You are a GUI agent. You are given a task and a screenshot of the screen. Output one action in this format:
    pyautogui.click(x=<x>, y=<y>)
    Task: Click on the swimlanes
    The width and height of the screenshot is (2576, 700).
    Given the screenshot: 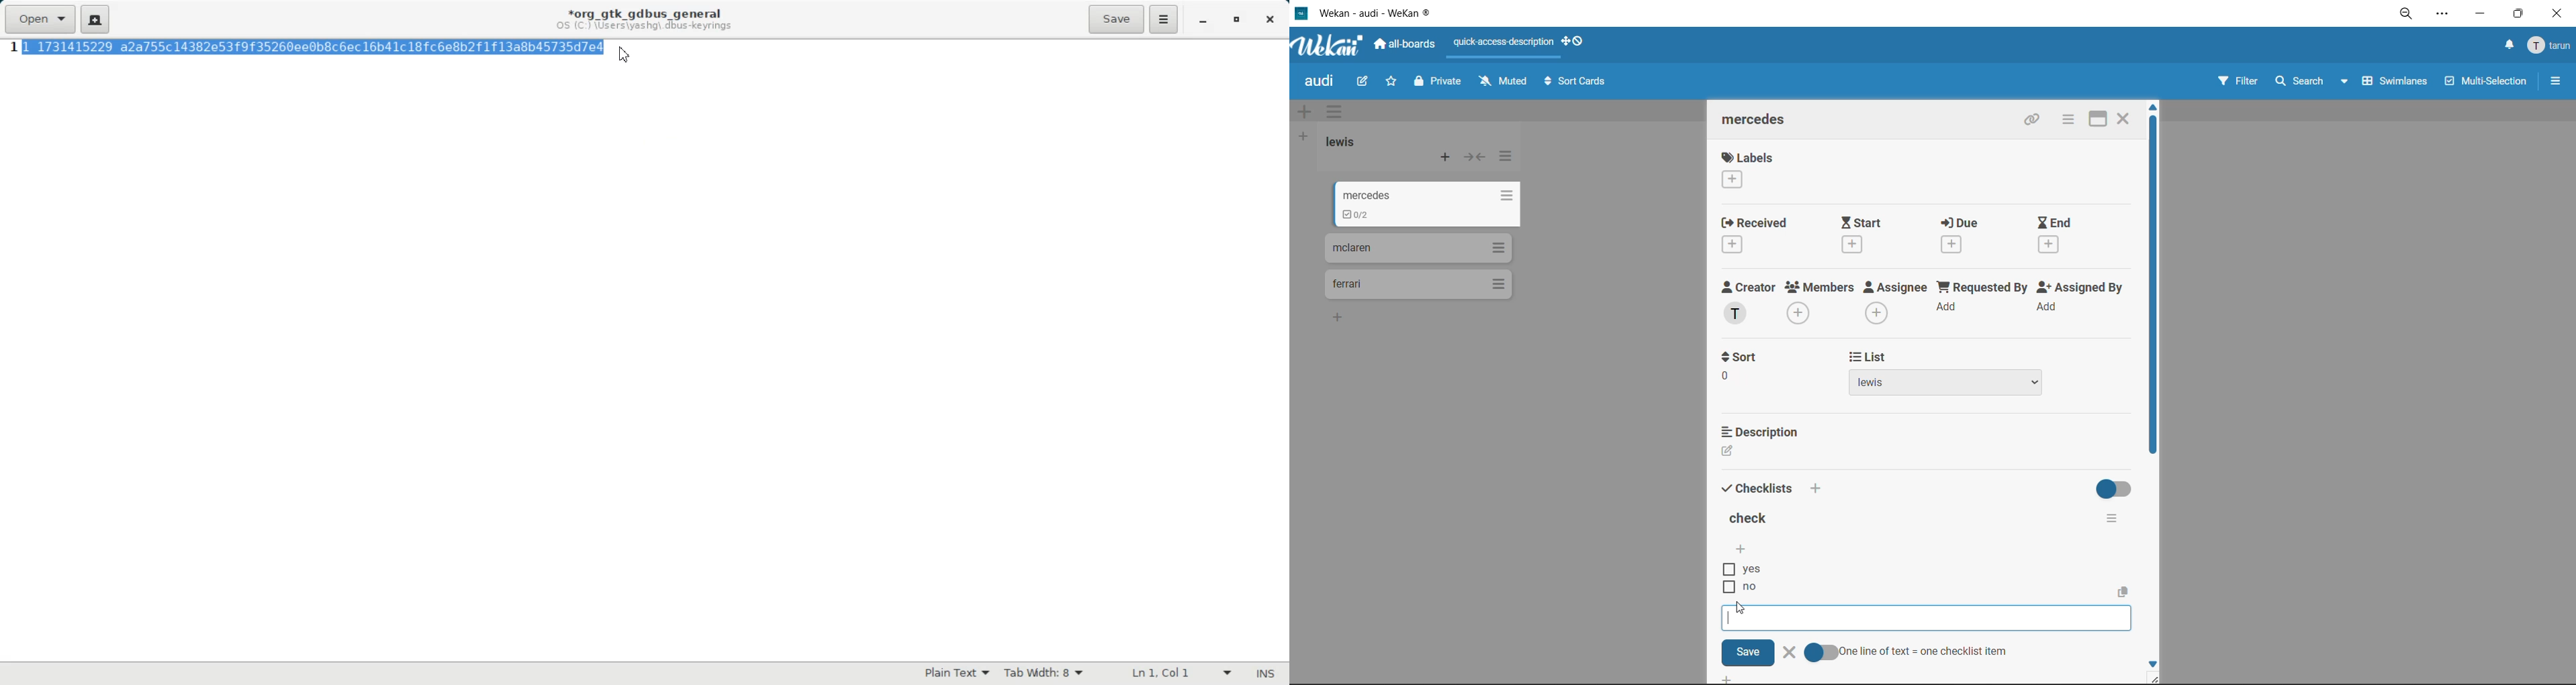 What is the action you would take?
    pyautogui.click(x=2397, y=83)
    